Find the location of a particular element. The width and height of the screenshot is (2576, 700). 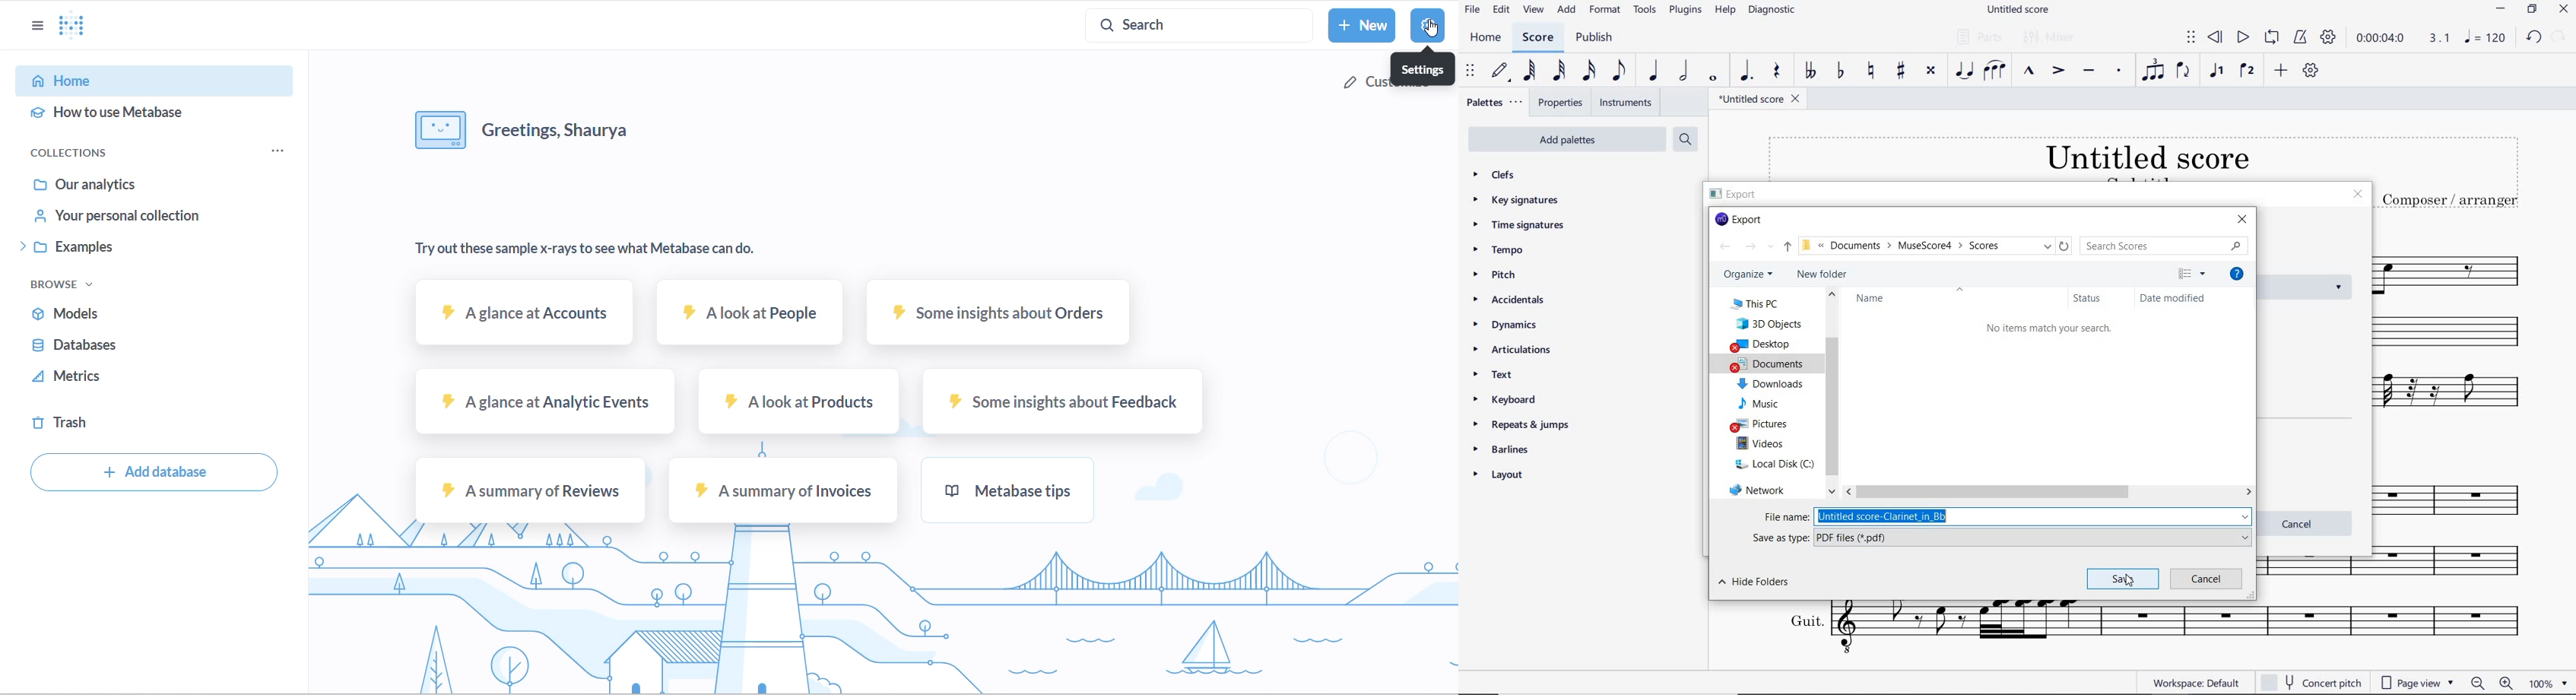

UP is located at coordinates (1780, 248).